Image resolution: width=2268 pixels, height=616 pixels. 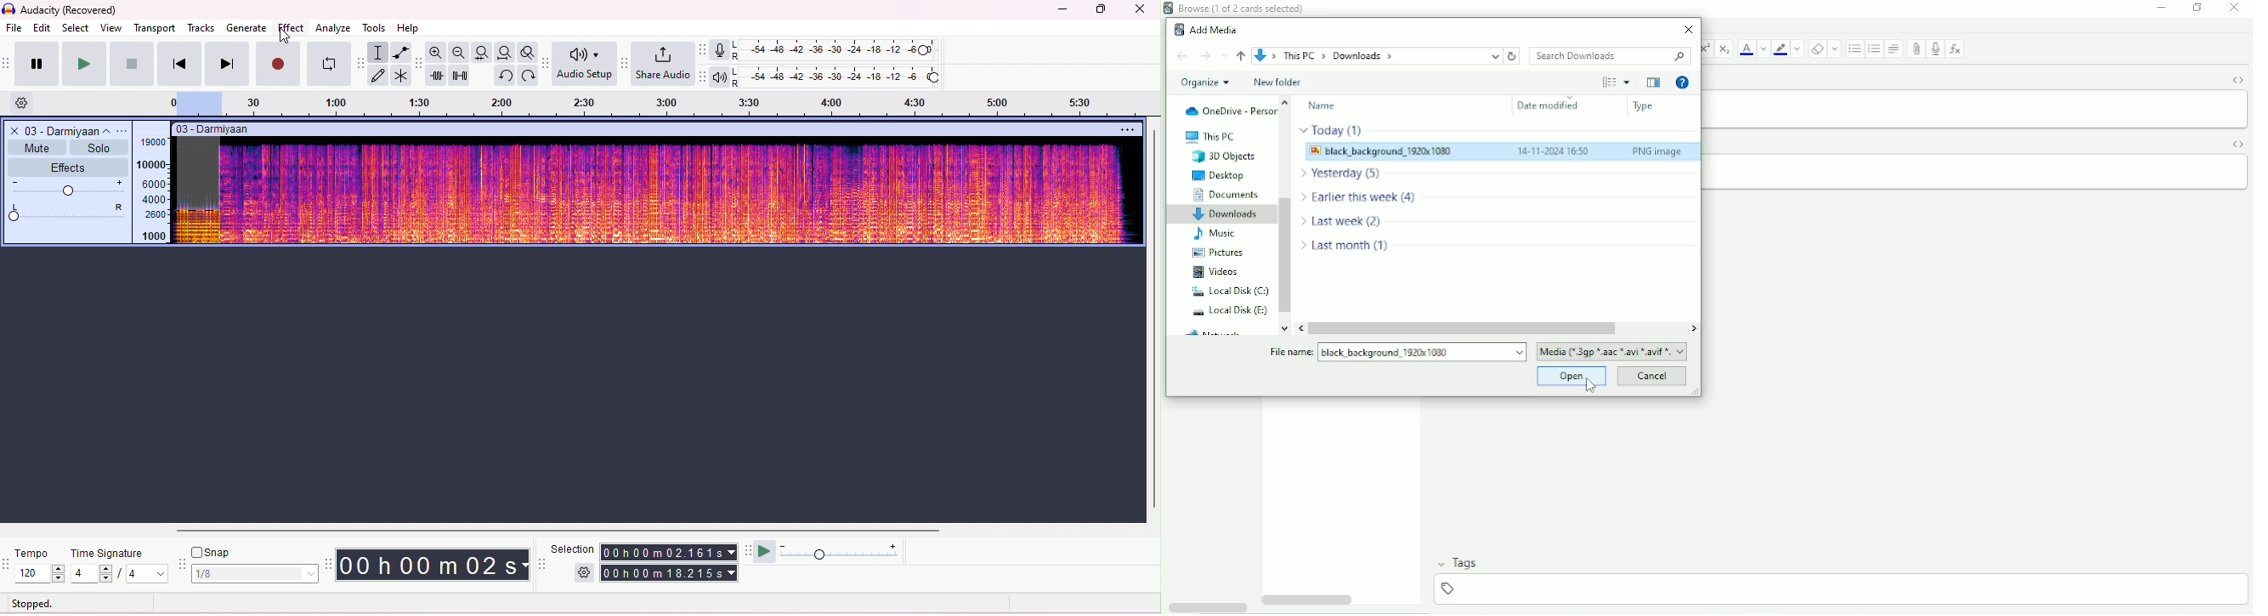 I want to click on Ordered list, so click(x=1854, y=49).